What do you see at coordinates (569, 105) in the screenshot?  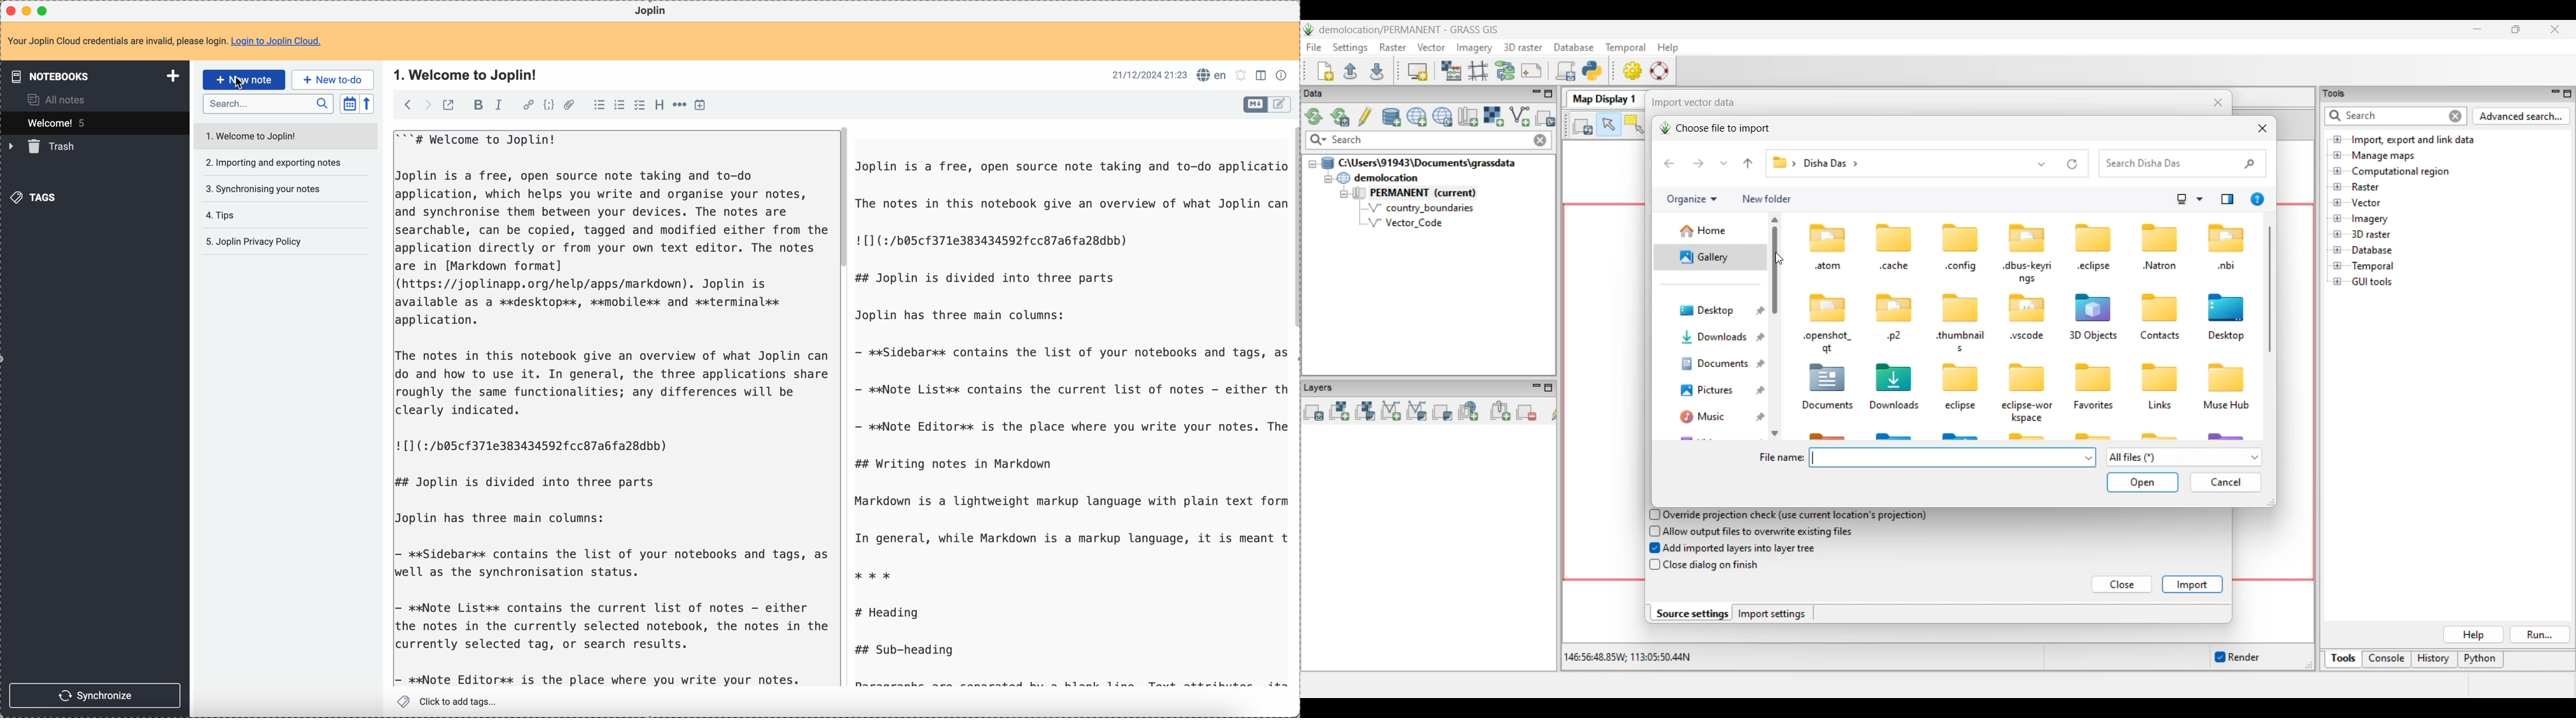 I see `attach file` at bounding box center [569, 105].